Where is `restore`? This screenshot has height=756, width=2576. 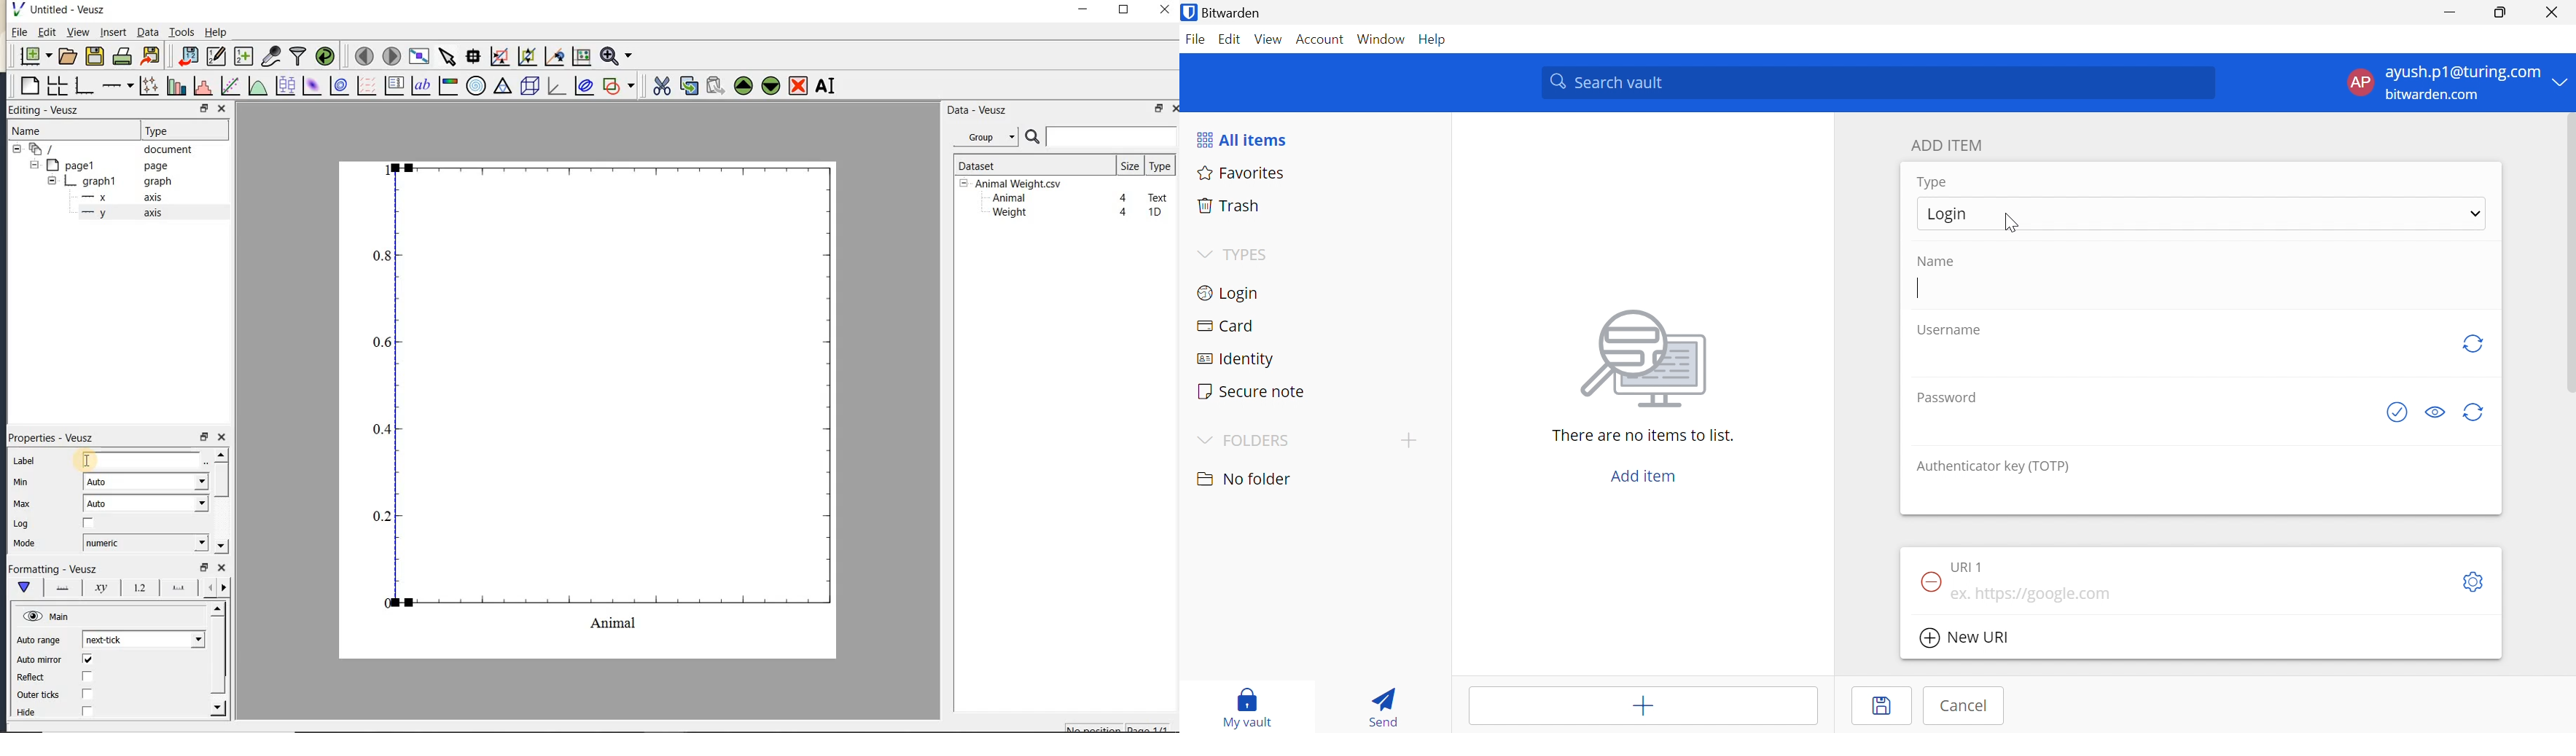
restore is located at coordinates (203, 567).